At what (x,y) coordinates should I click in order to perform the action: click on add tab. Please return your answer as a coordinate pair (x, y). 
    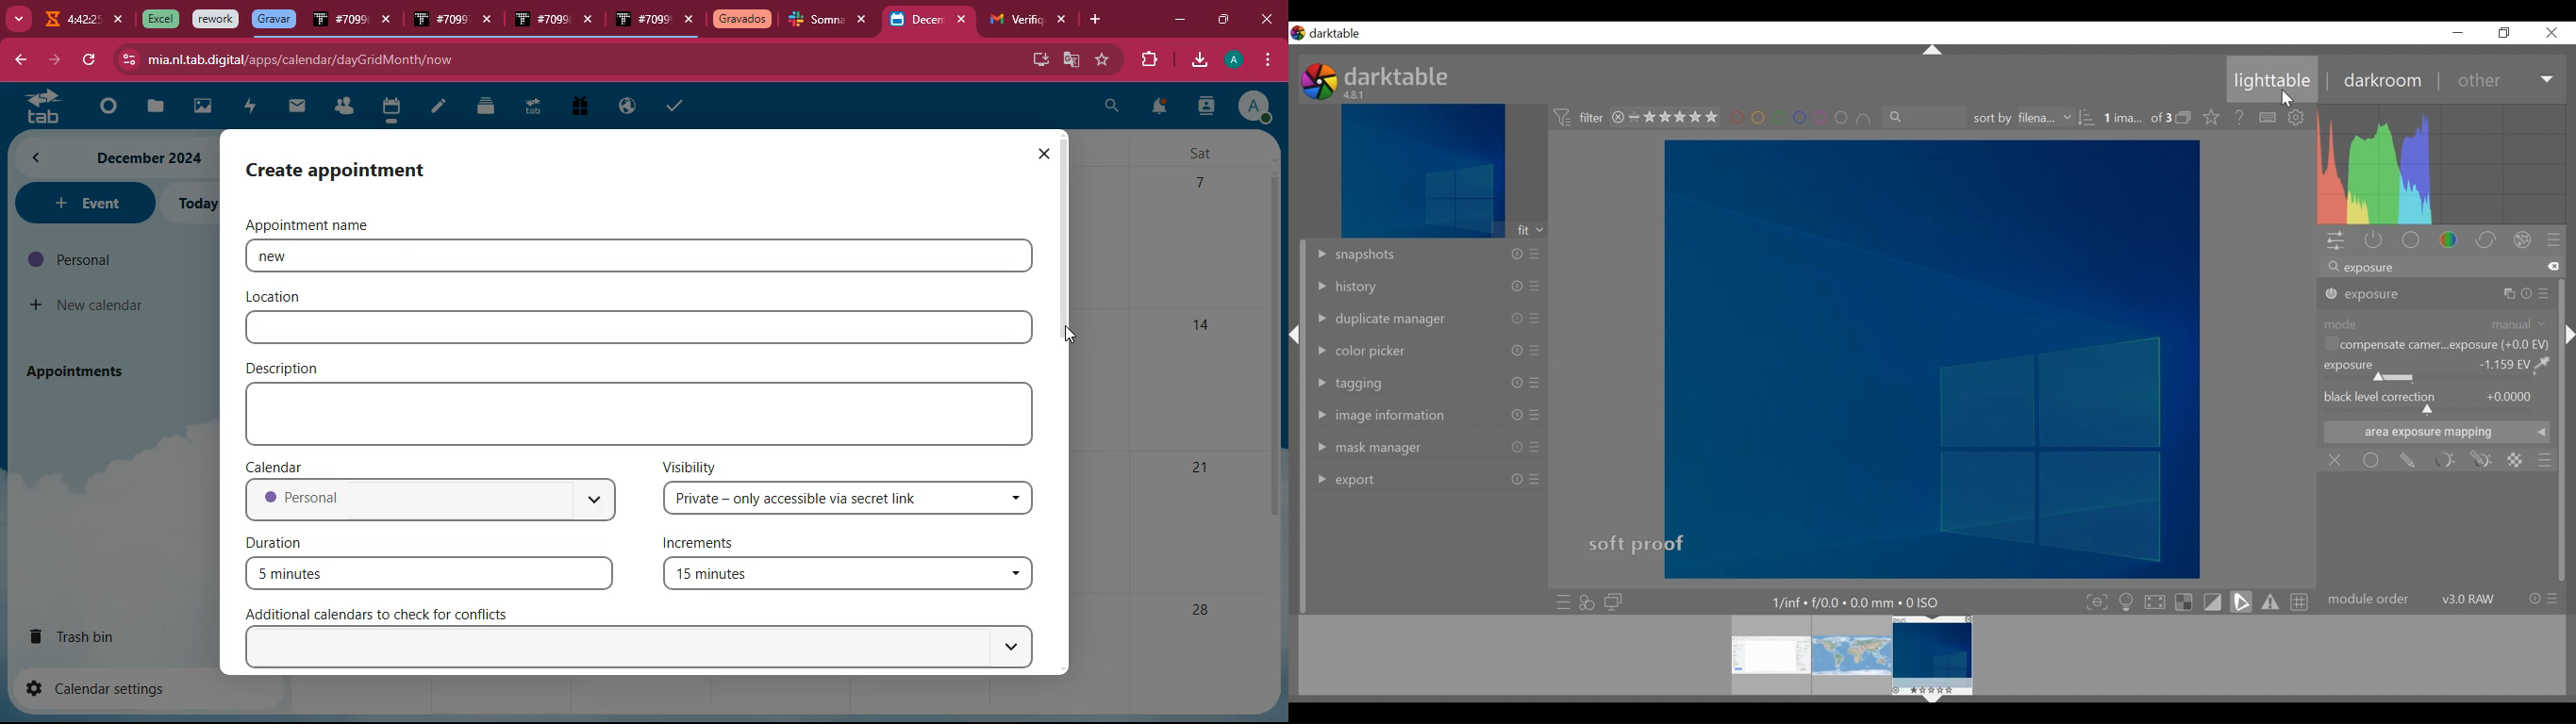
    Looking at the image, I should click on (1099, 20).